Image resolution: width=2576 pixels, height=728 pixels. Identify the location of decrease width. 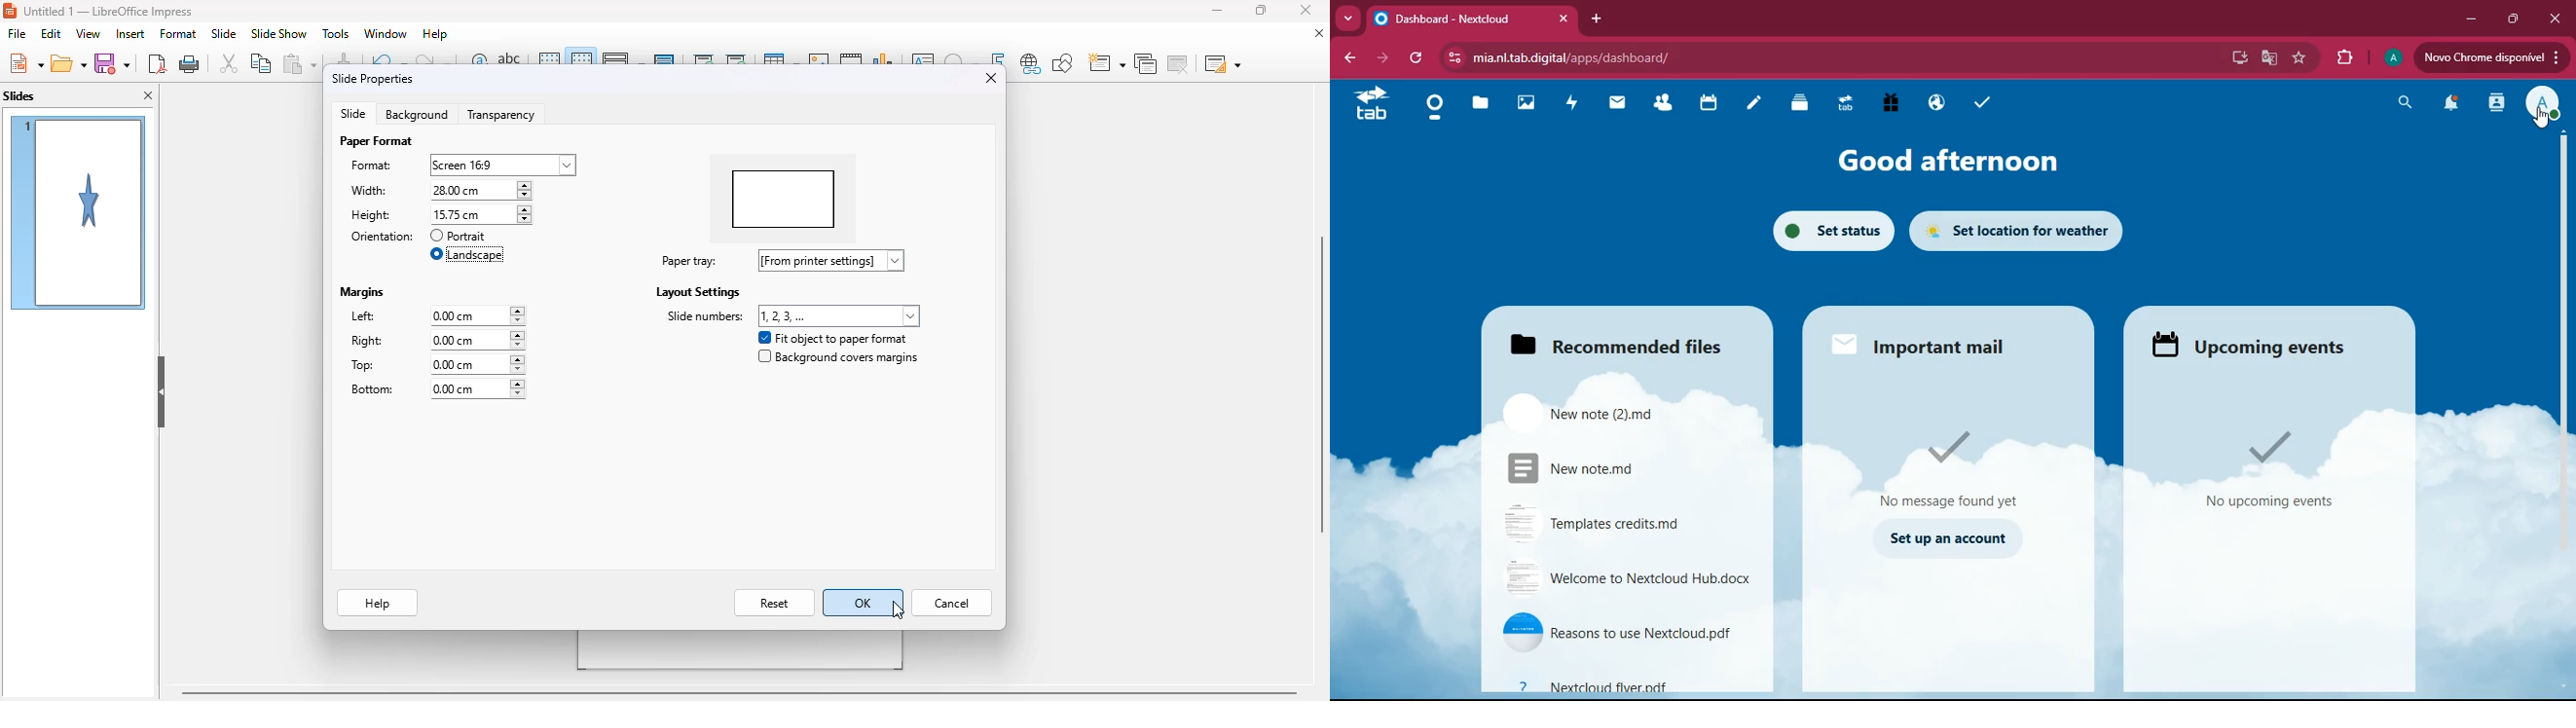
(522, 197).